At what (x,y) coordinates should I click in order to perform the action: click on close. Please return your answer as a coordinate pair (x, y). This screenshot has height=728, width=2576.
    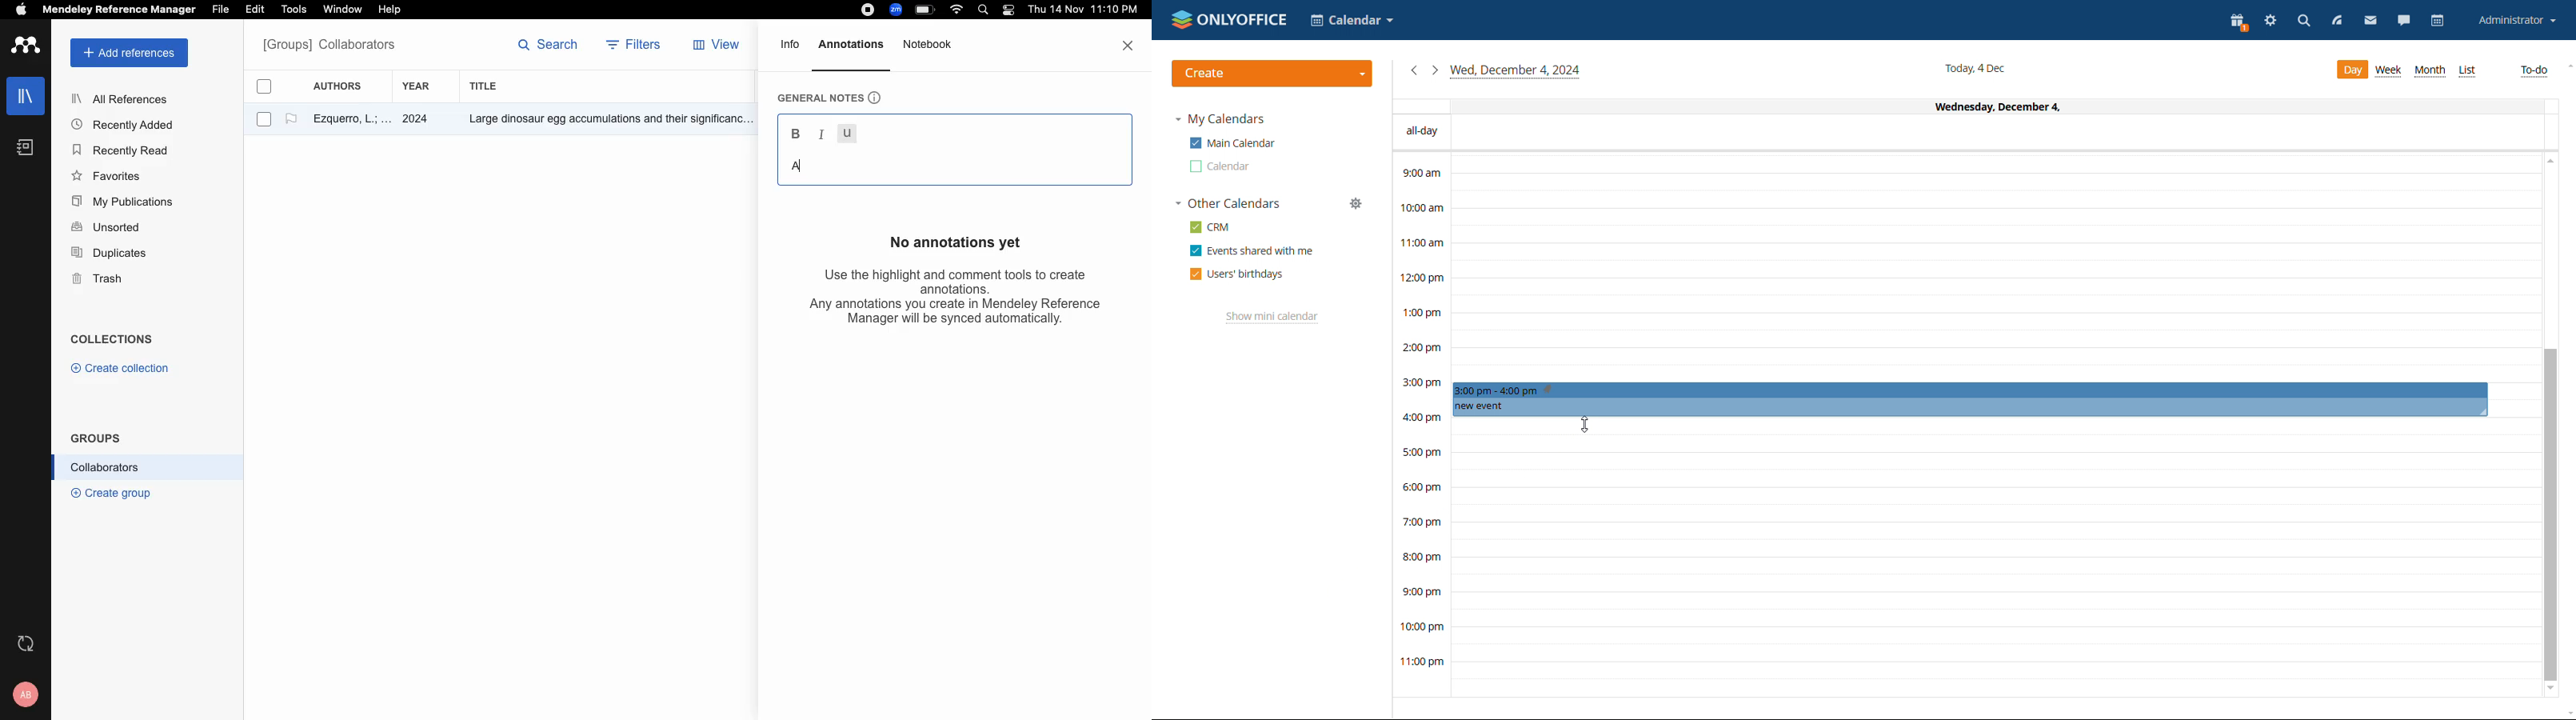
    Looking at the image, I should click on (1129, 46).